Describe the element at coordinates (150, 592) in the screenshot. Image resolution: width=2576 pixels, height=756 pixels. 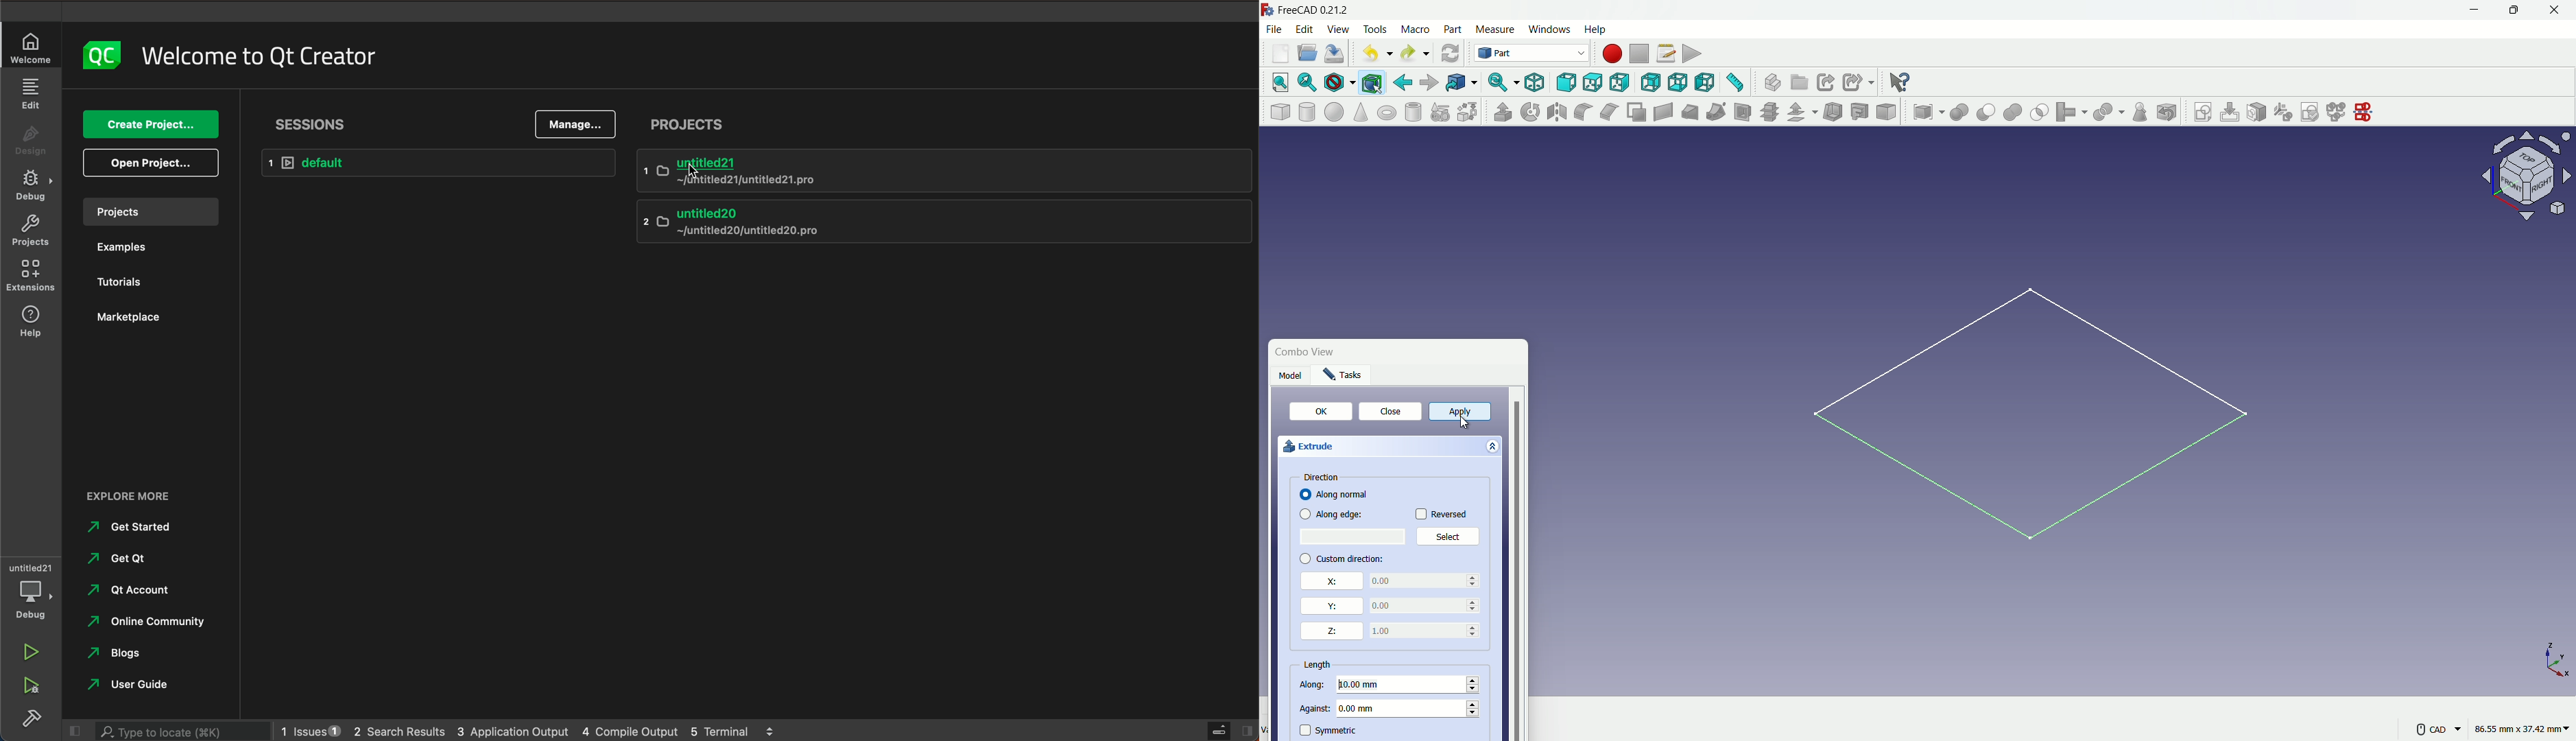
I see `qt accountability` at that location.